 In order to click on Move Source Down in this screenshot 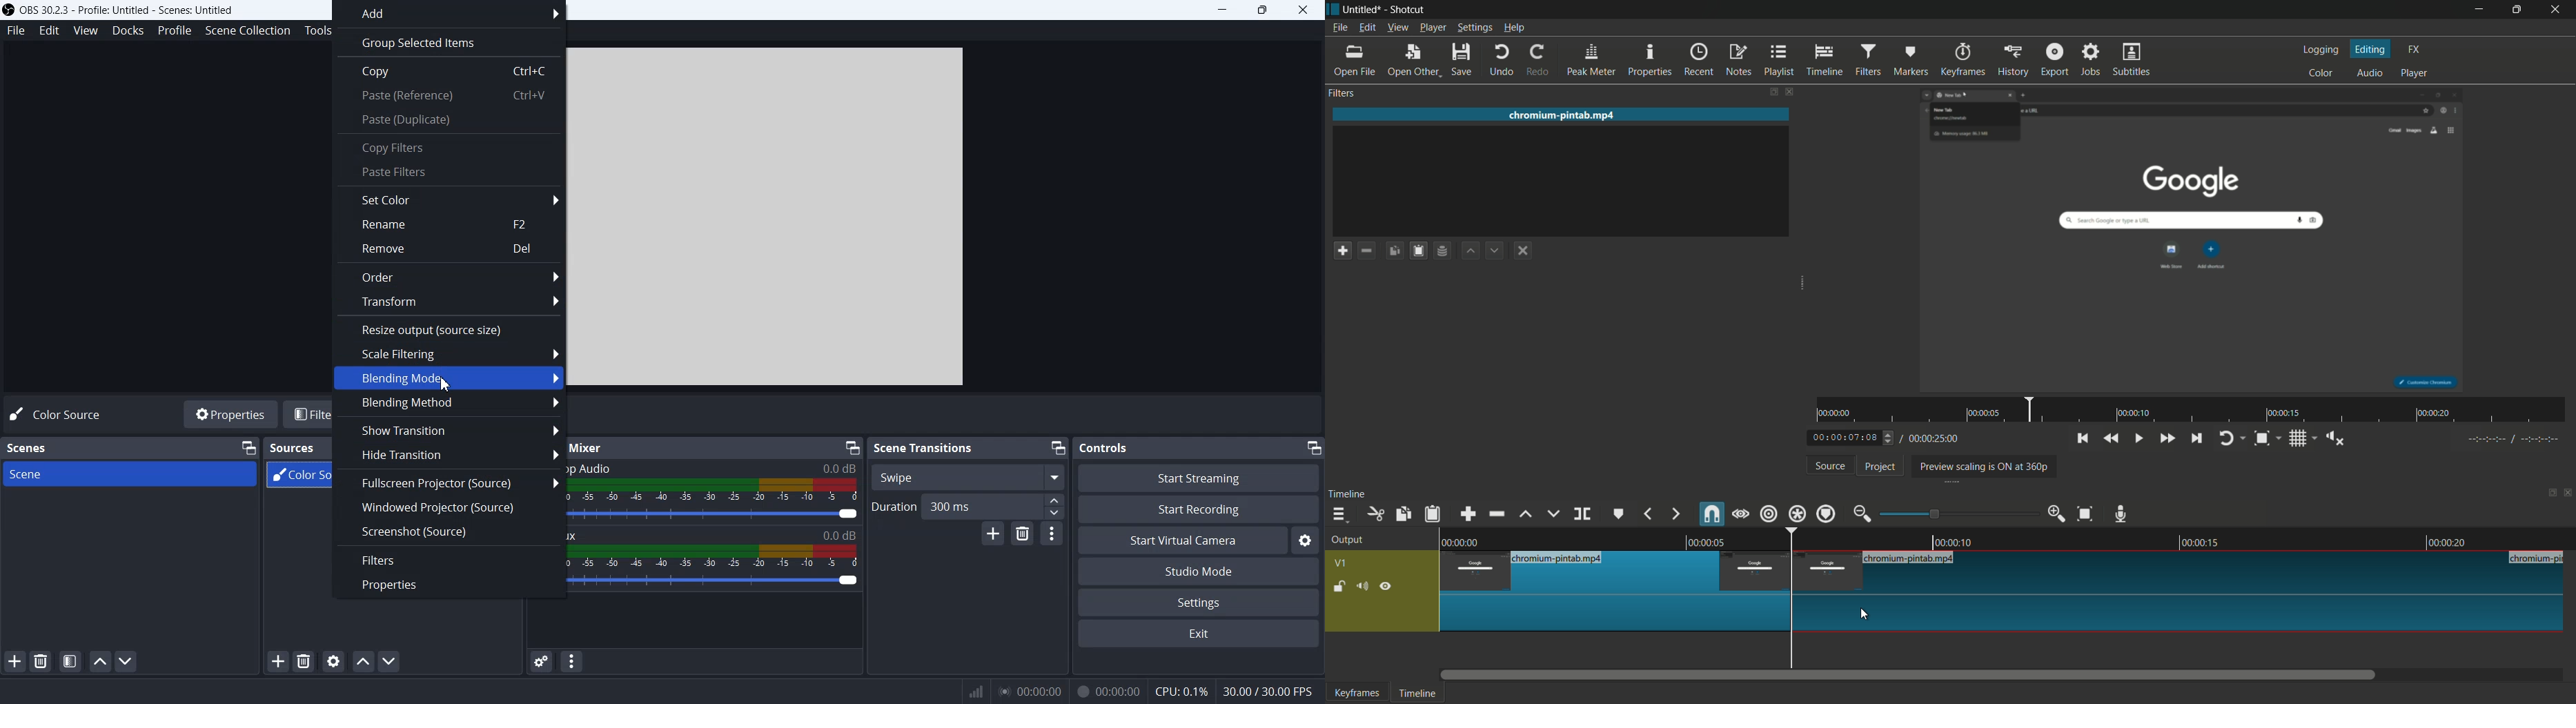, I will do `click(391, 661)`.